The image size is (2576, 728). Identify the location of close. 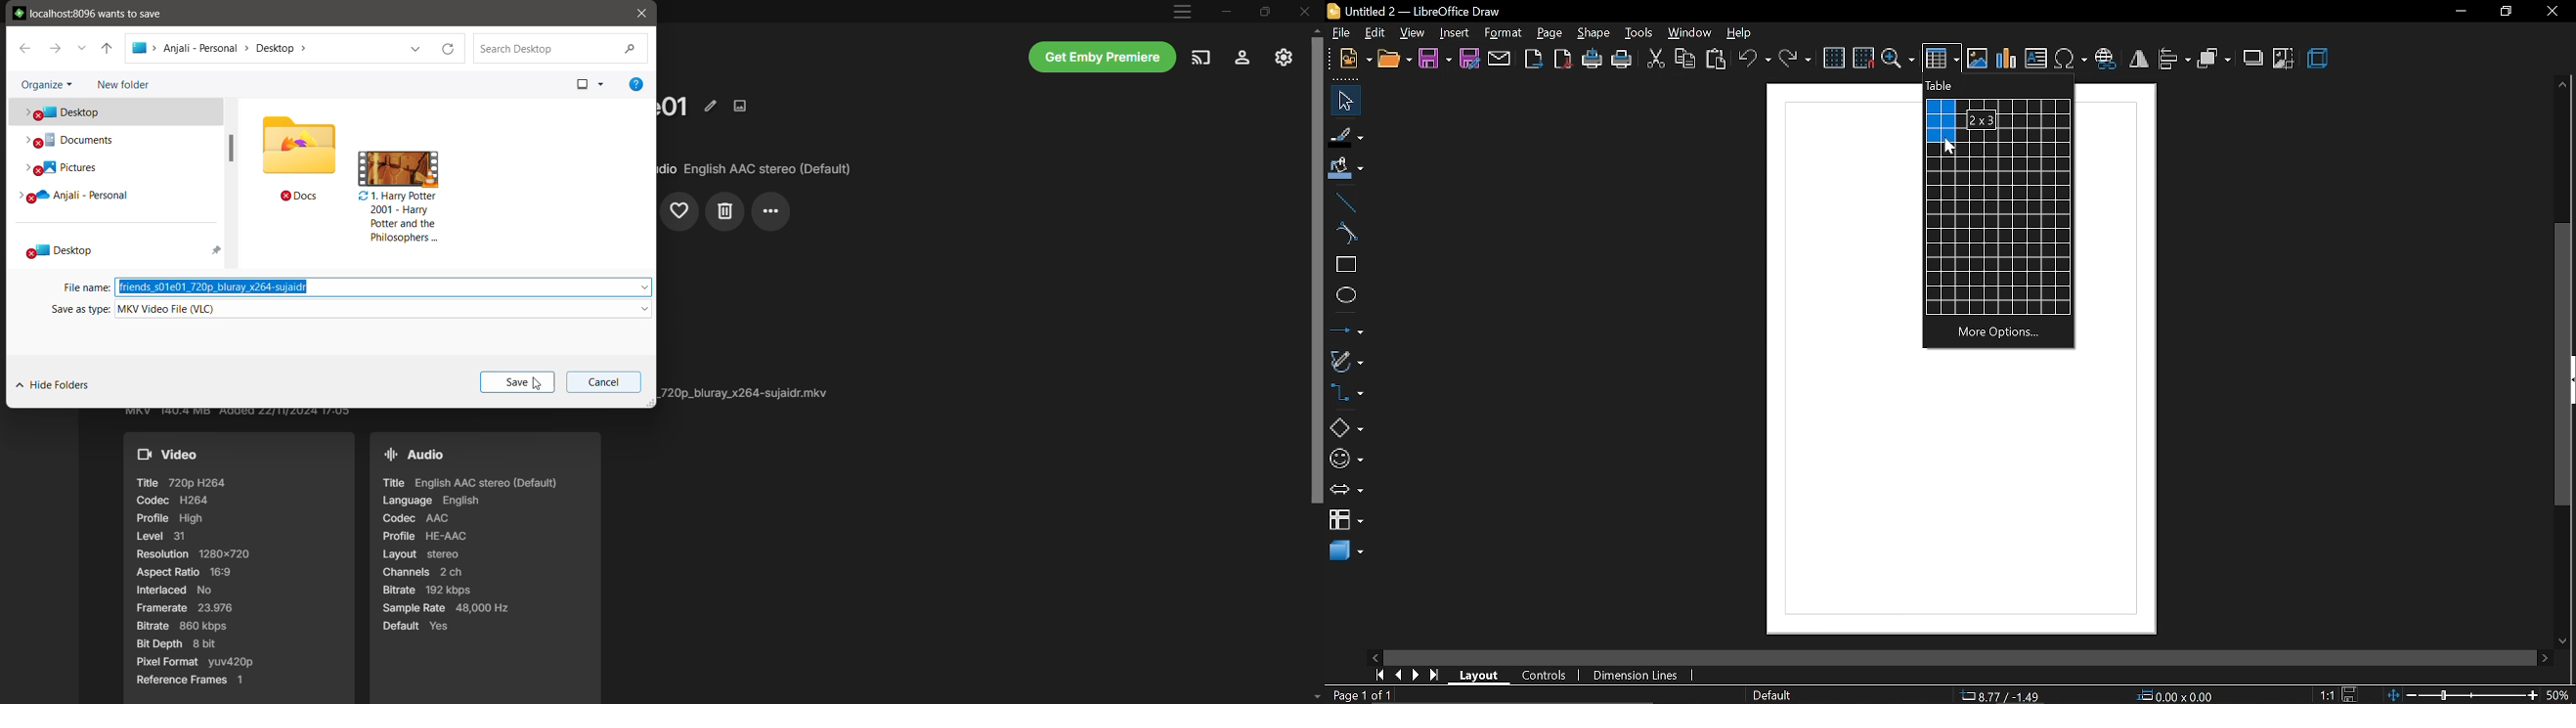
(2552, 12).